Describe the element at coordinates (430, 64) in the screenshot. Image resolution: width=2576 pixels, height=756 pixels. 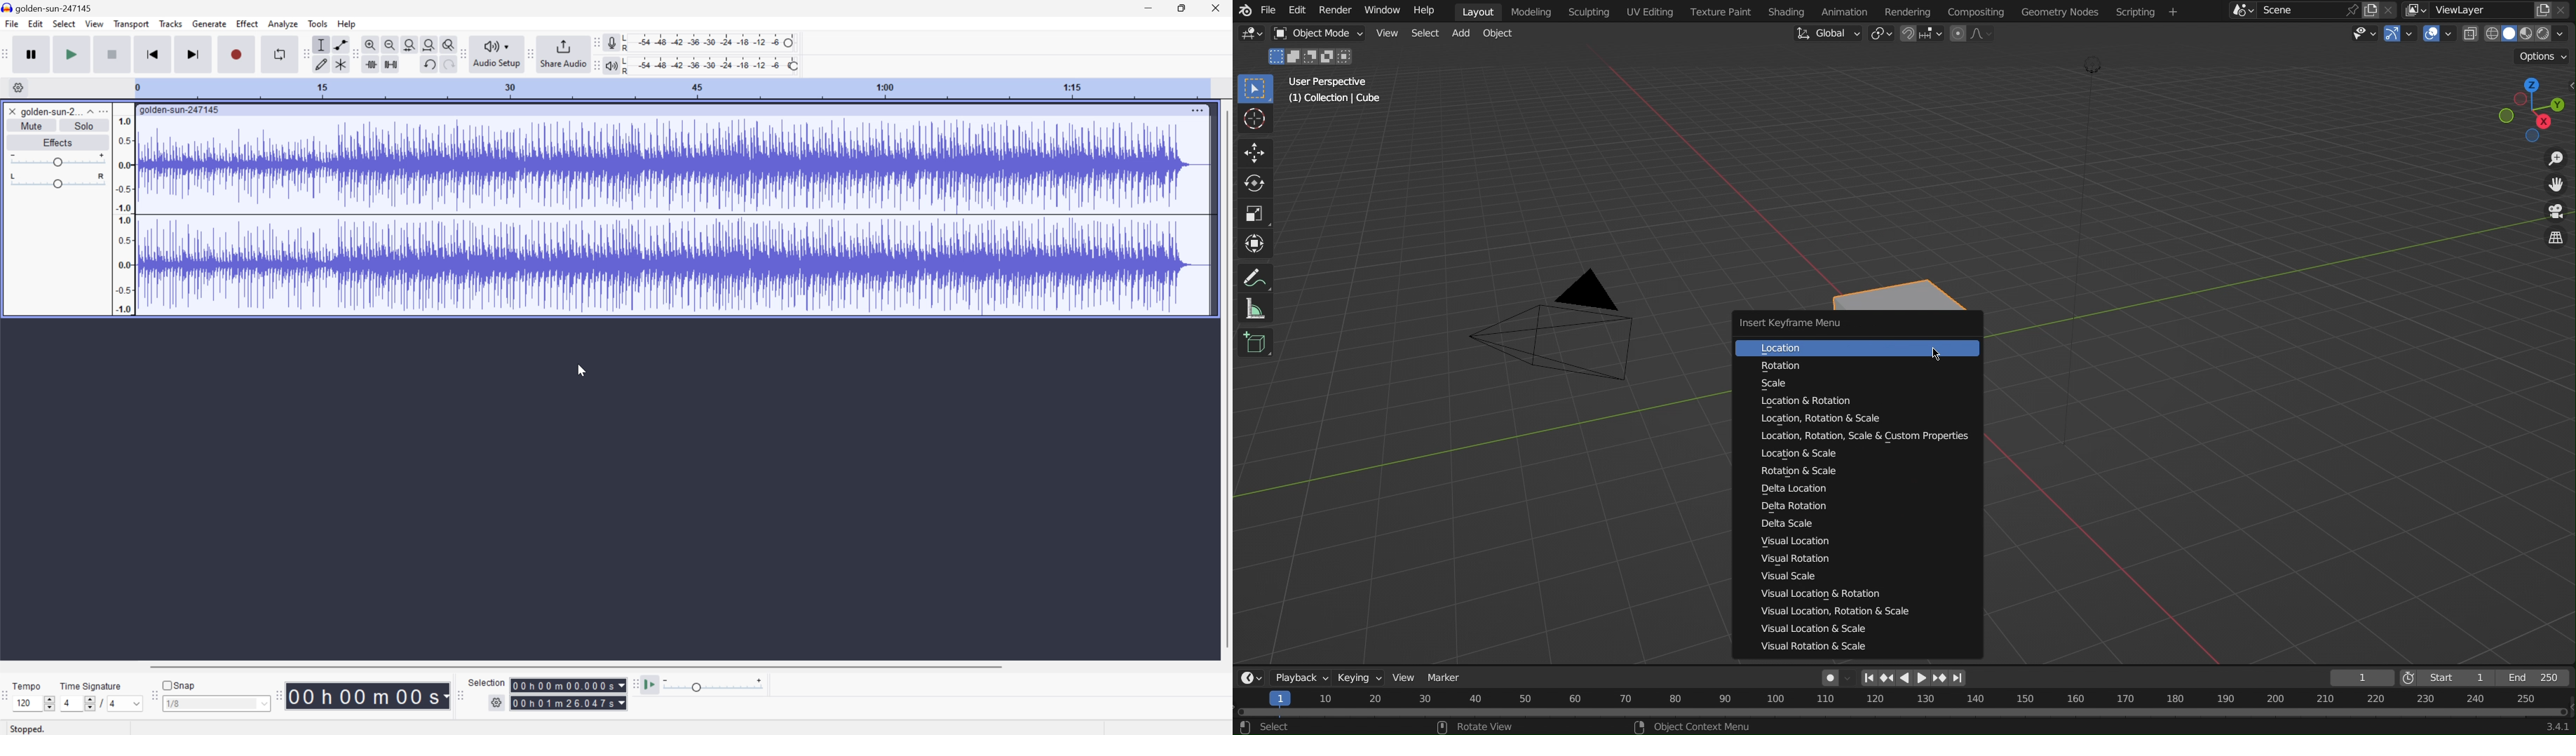
I see `Undo` at that location.